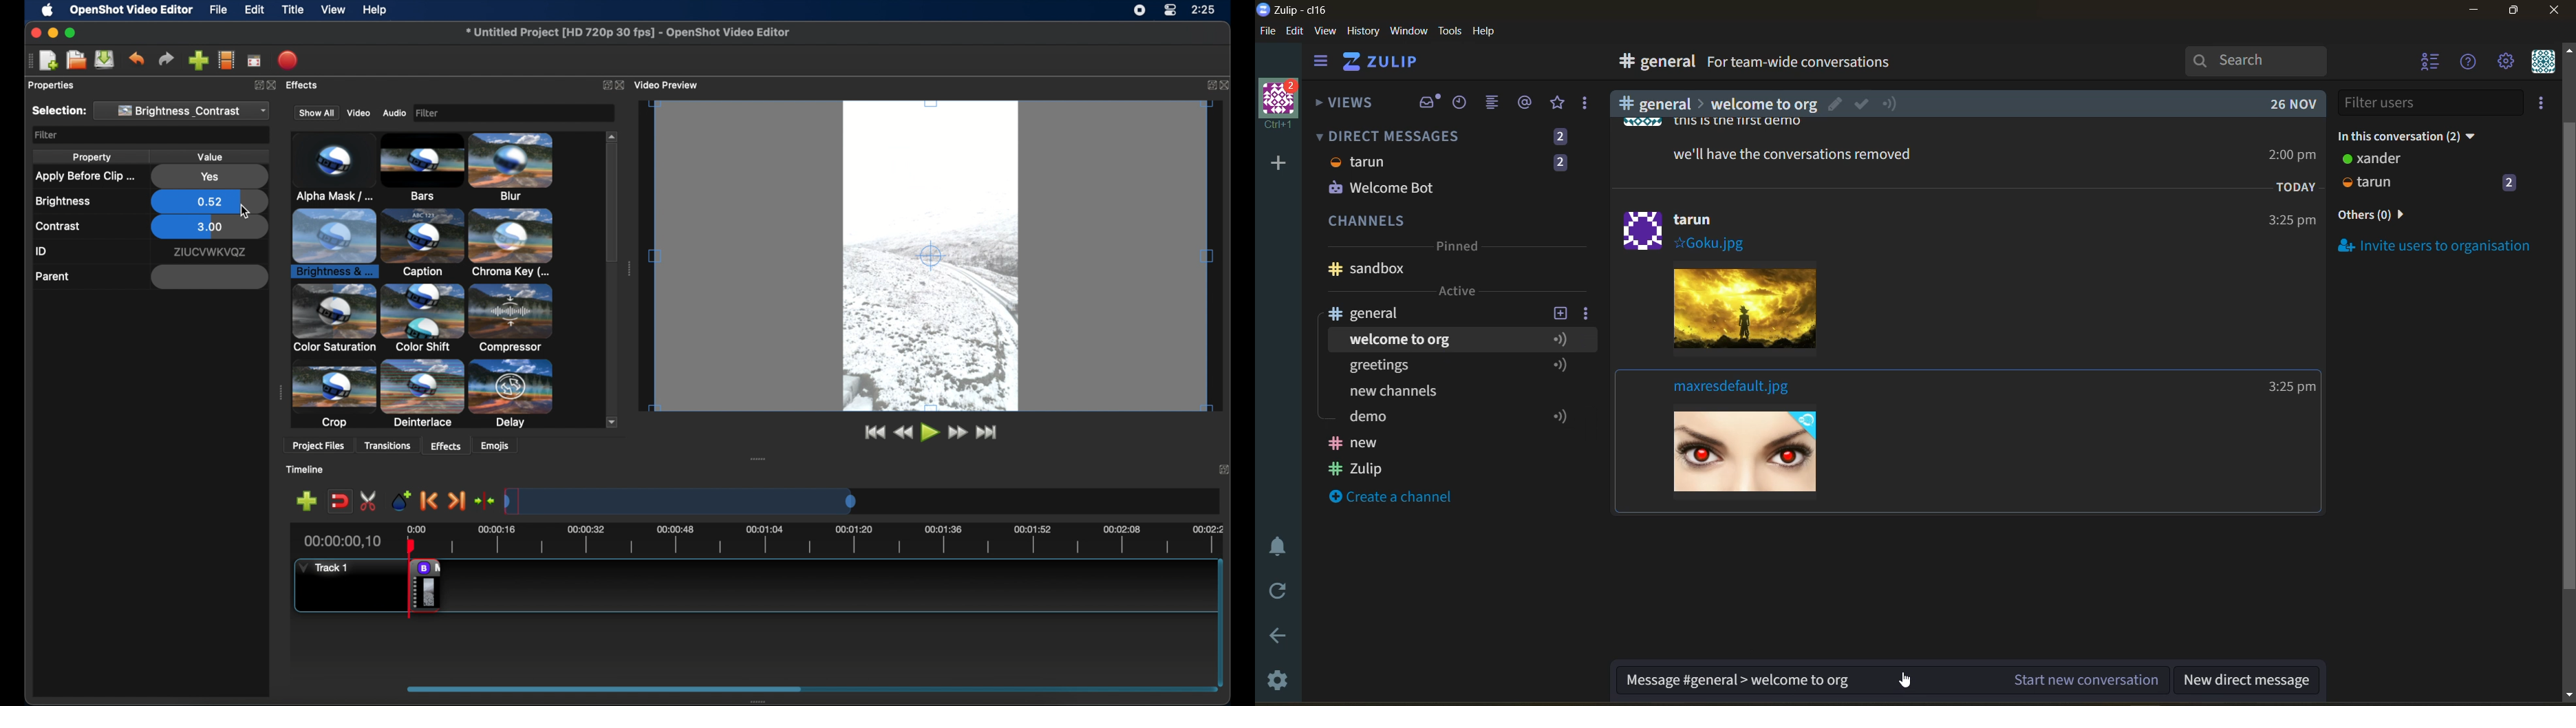 The height and width of the screenshot is (728, 2576). I want to click on hide user list, so click(2431, 63).